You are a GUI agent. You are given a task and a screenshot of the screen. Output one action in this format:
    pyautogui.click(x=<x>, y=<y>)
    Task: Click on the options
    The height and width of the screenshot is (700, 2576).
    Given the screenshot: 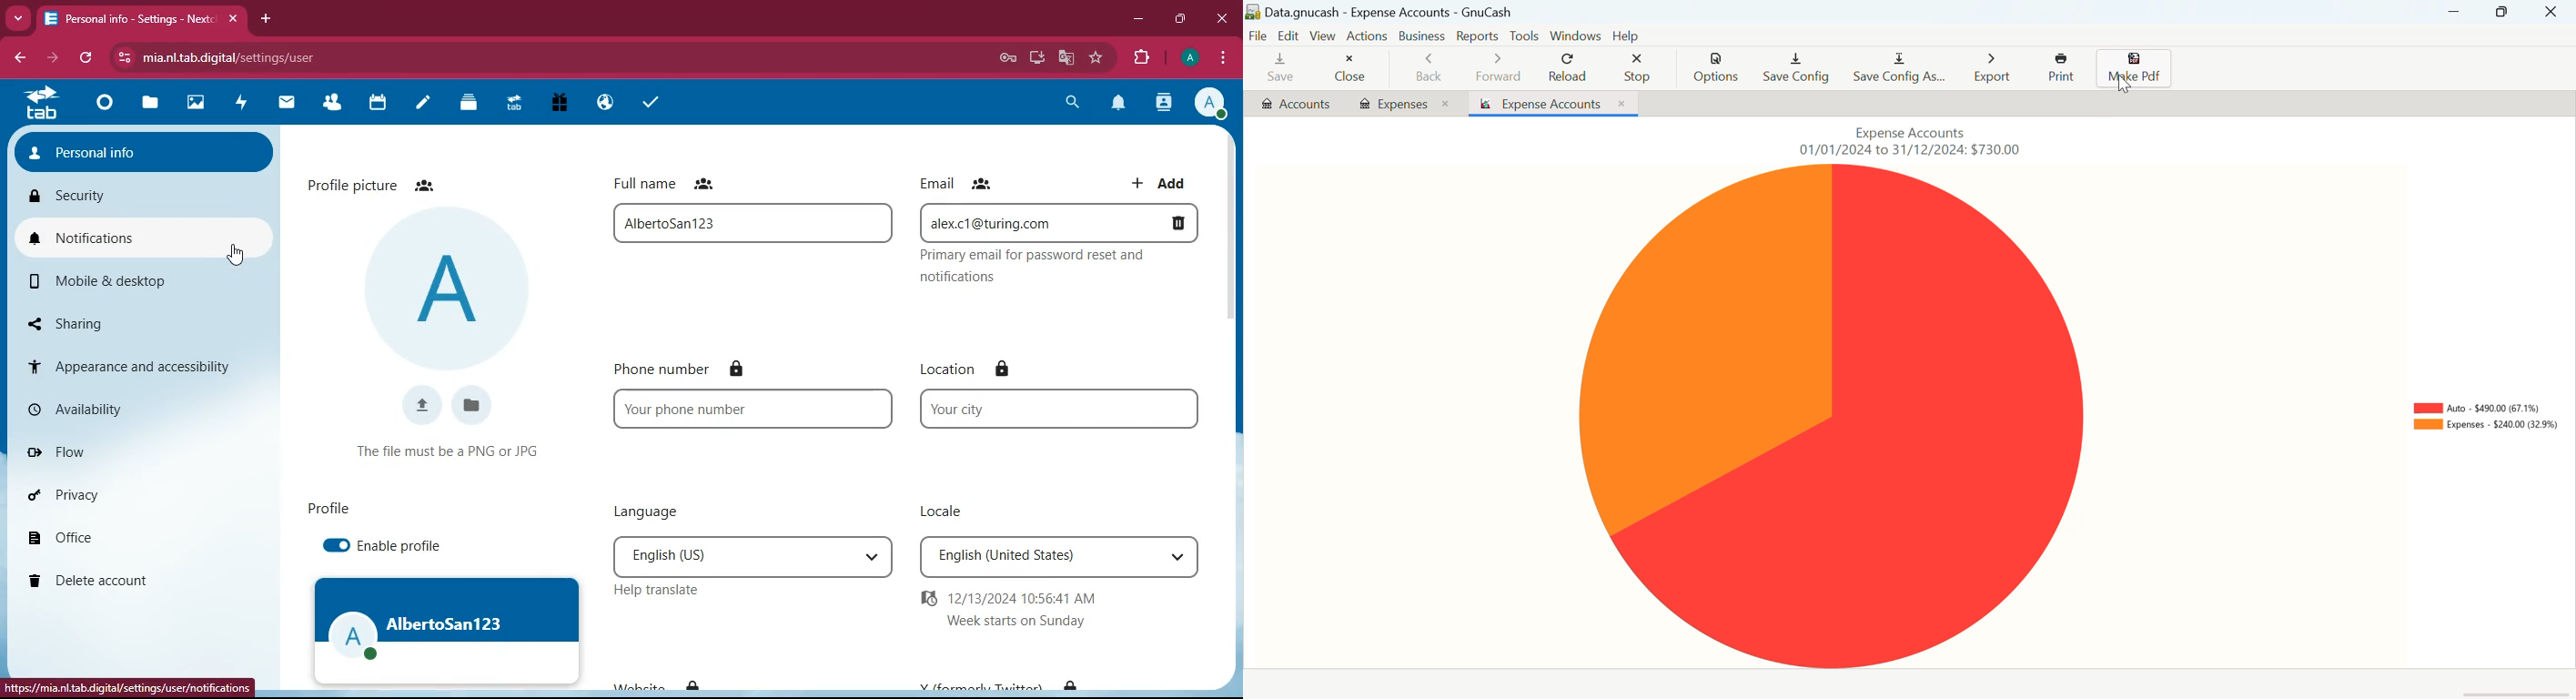 What is the action you would take?
    pyautogui.click(x=1225, y=59)
    